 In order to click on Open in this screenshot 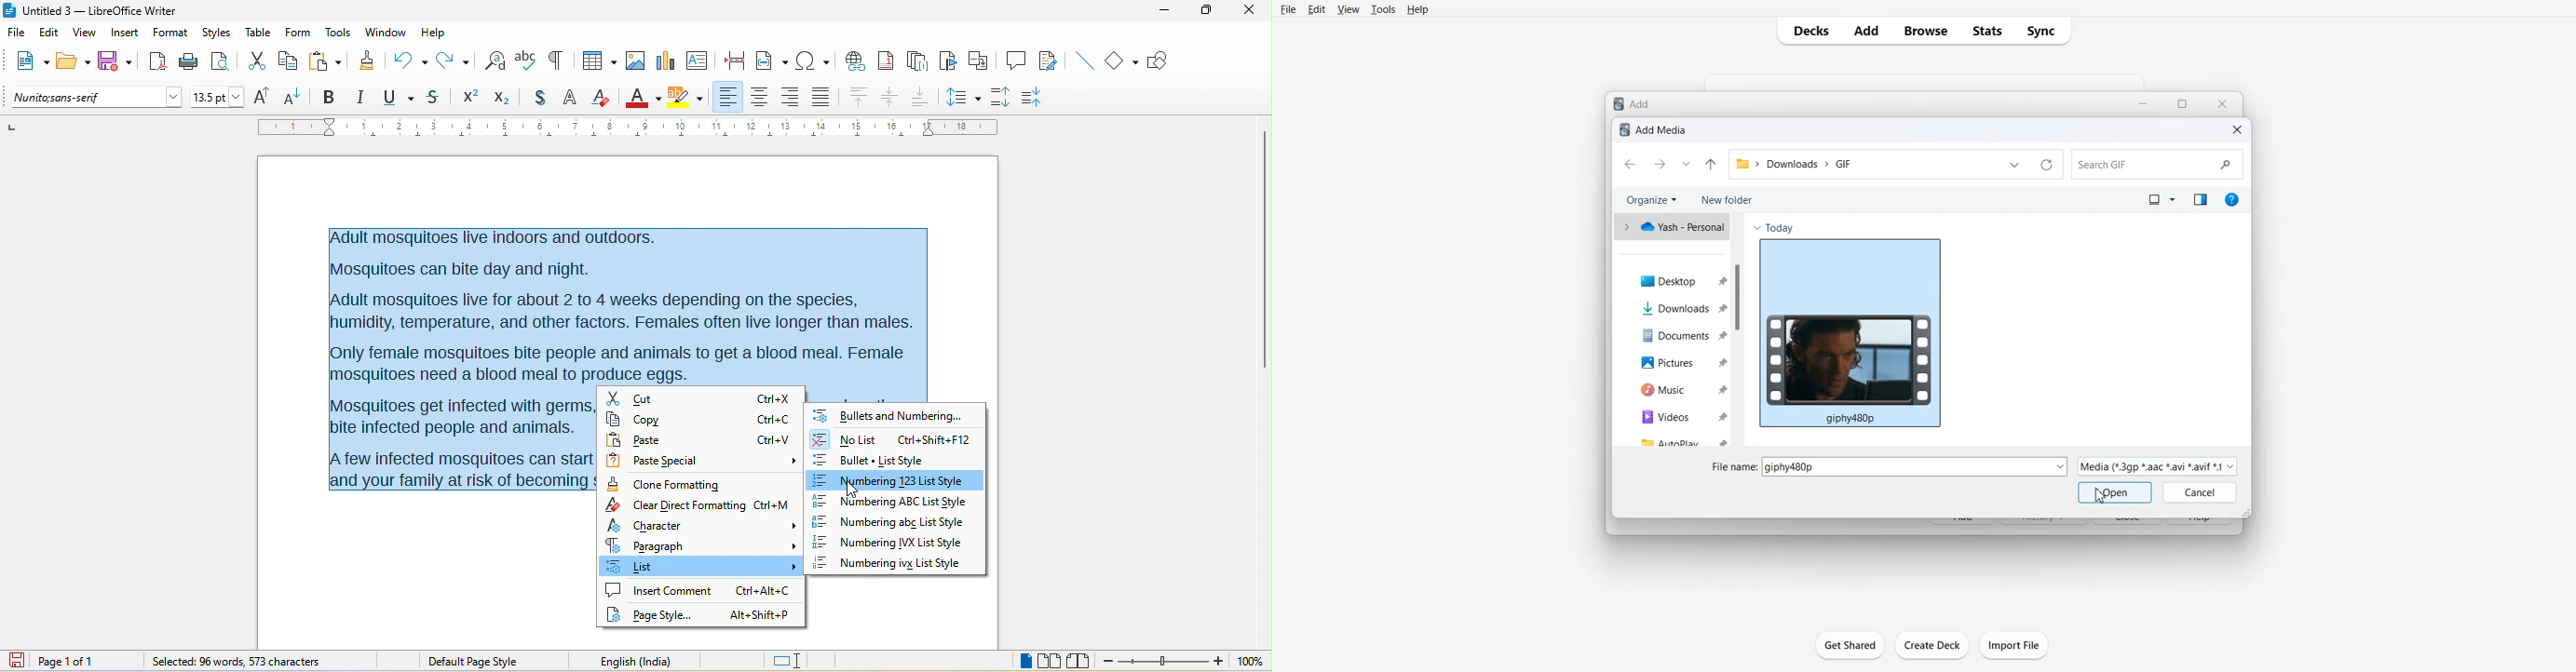, I will do `click(2114, 492)`.